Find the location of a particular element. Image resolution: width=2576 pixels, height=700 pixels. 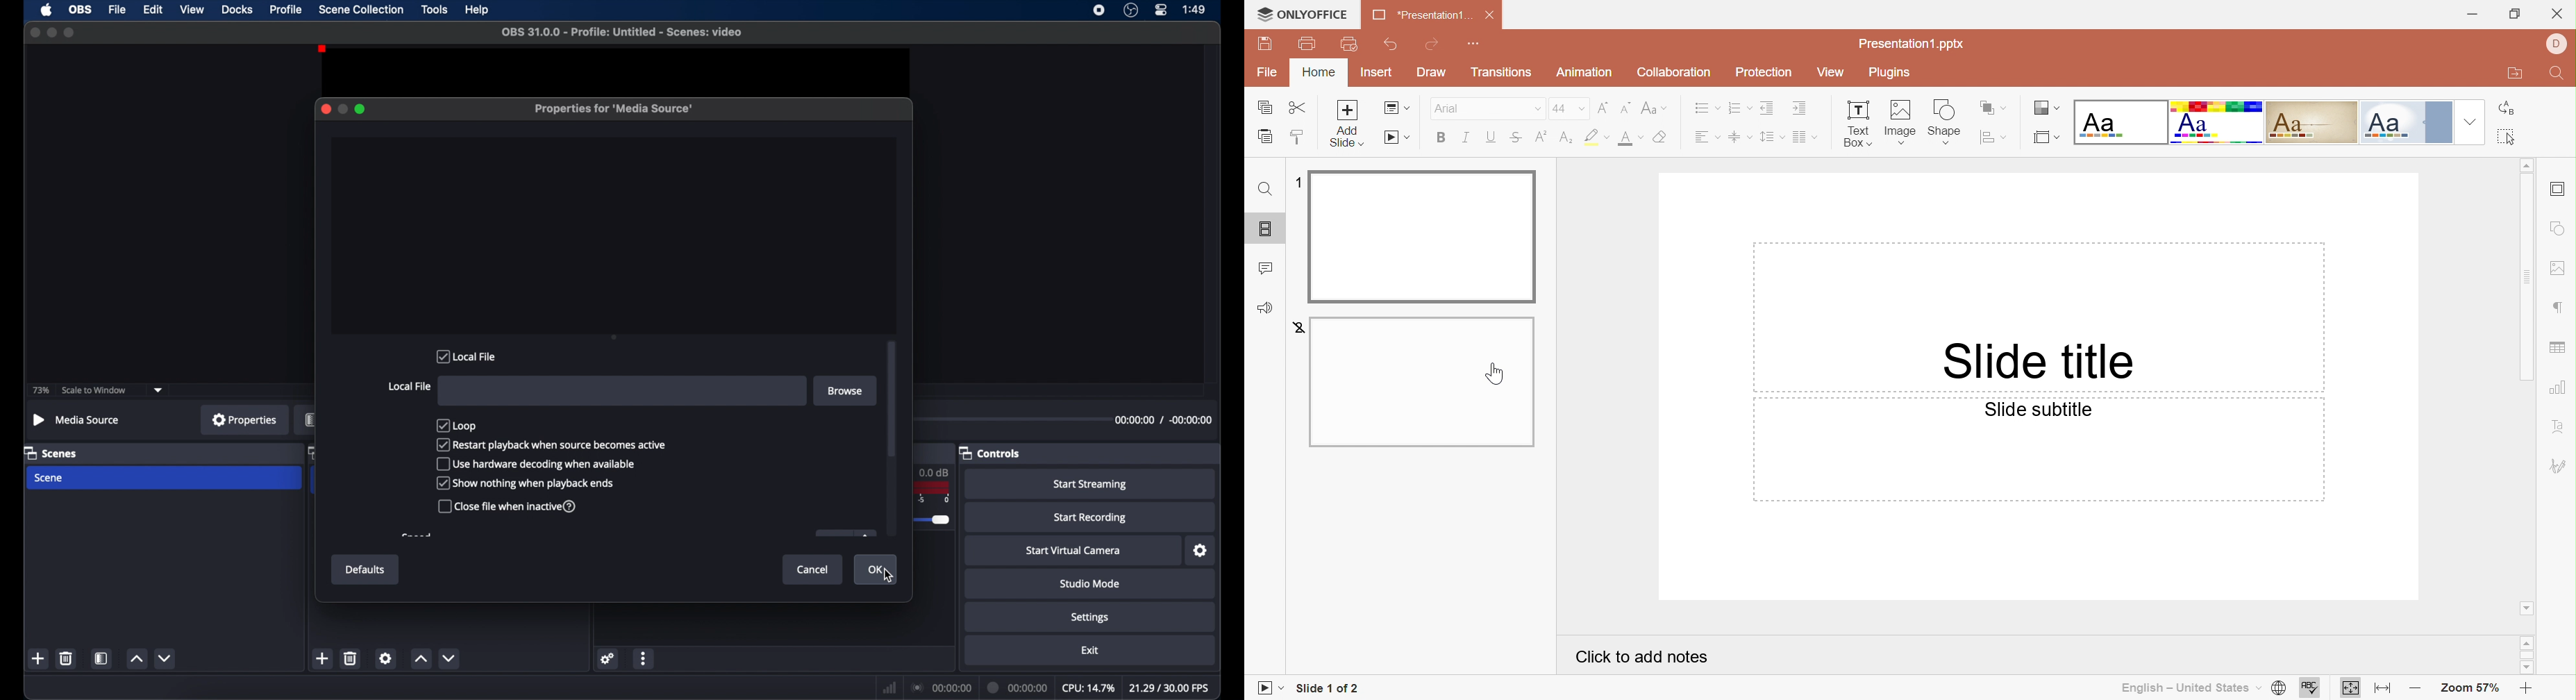

Scroll up is located at coordinates (2527, 642).